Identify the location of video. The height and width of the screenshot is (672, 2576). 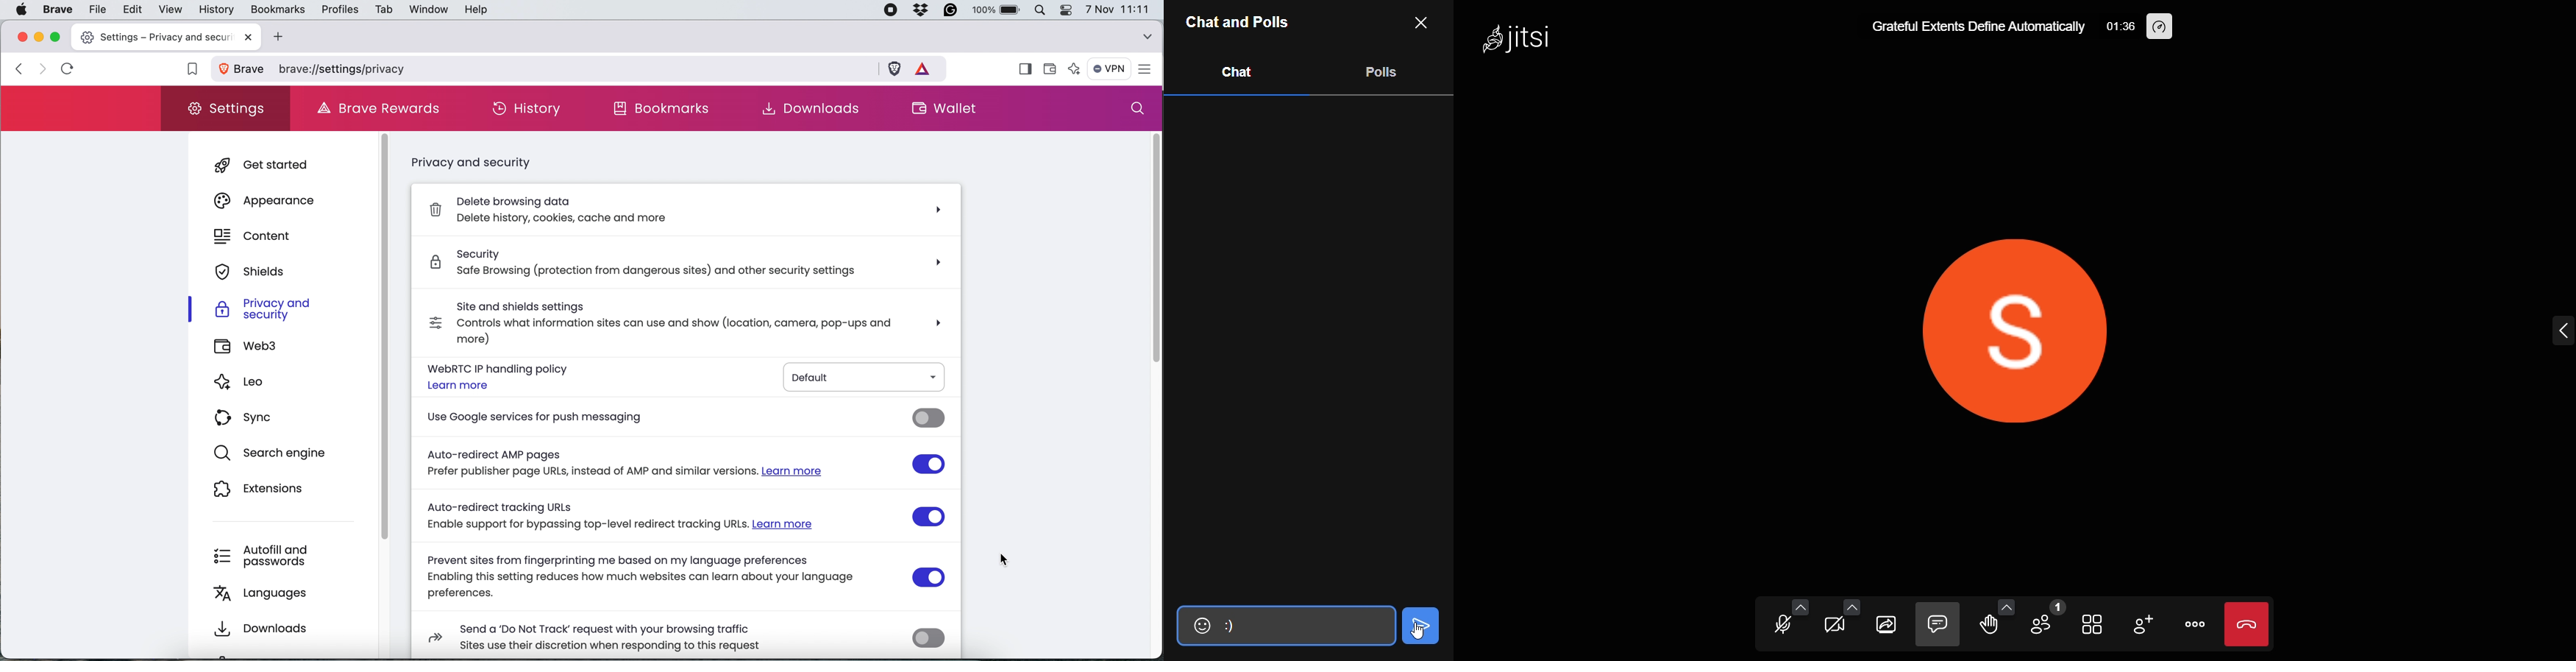
(1840, 626).